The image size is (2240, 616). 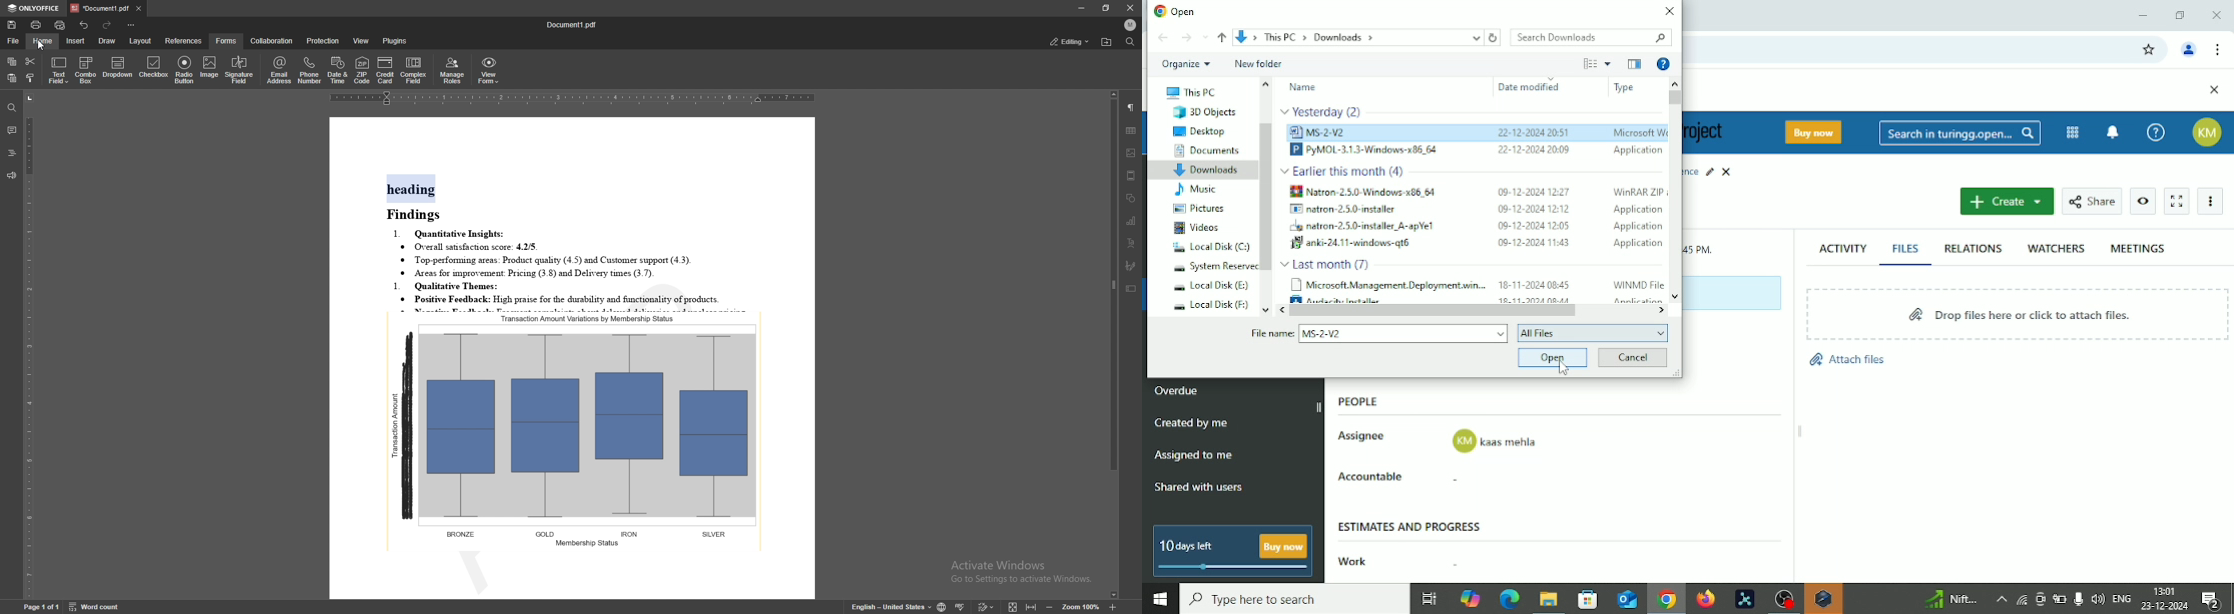 I want to click on ® Overall satisfaction score: 4.2/5., so click(x=471, y=247).